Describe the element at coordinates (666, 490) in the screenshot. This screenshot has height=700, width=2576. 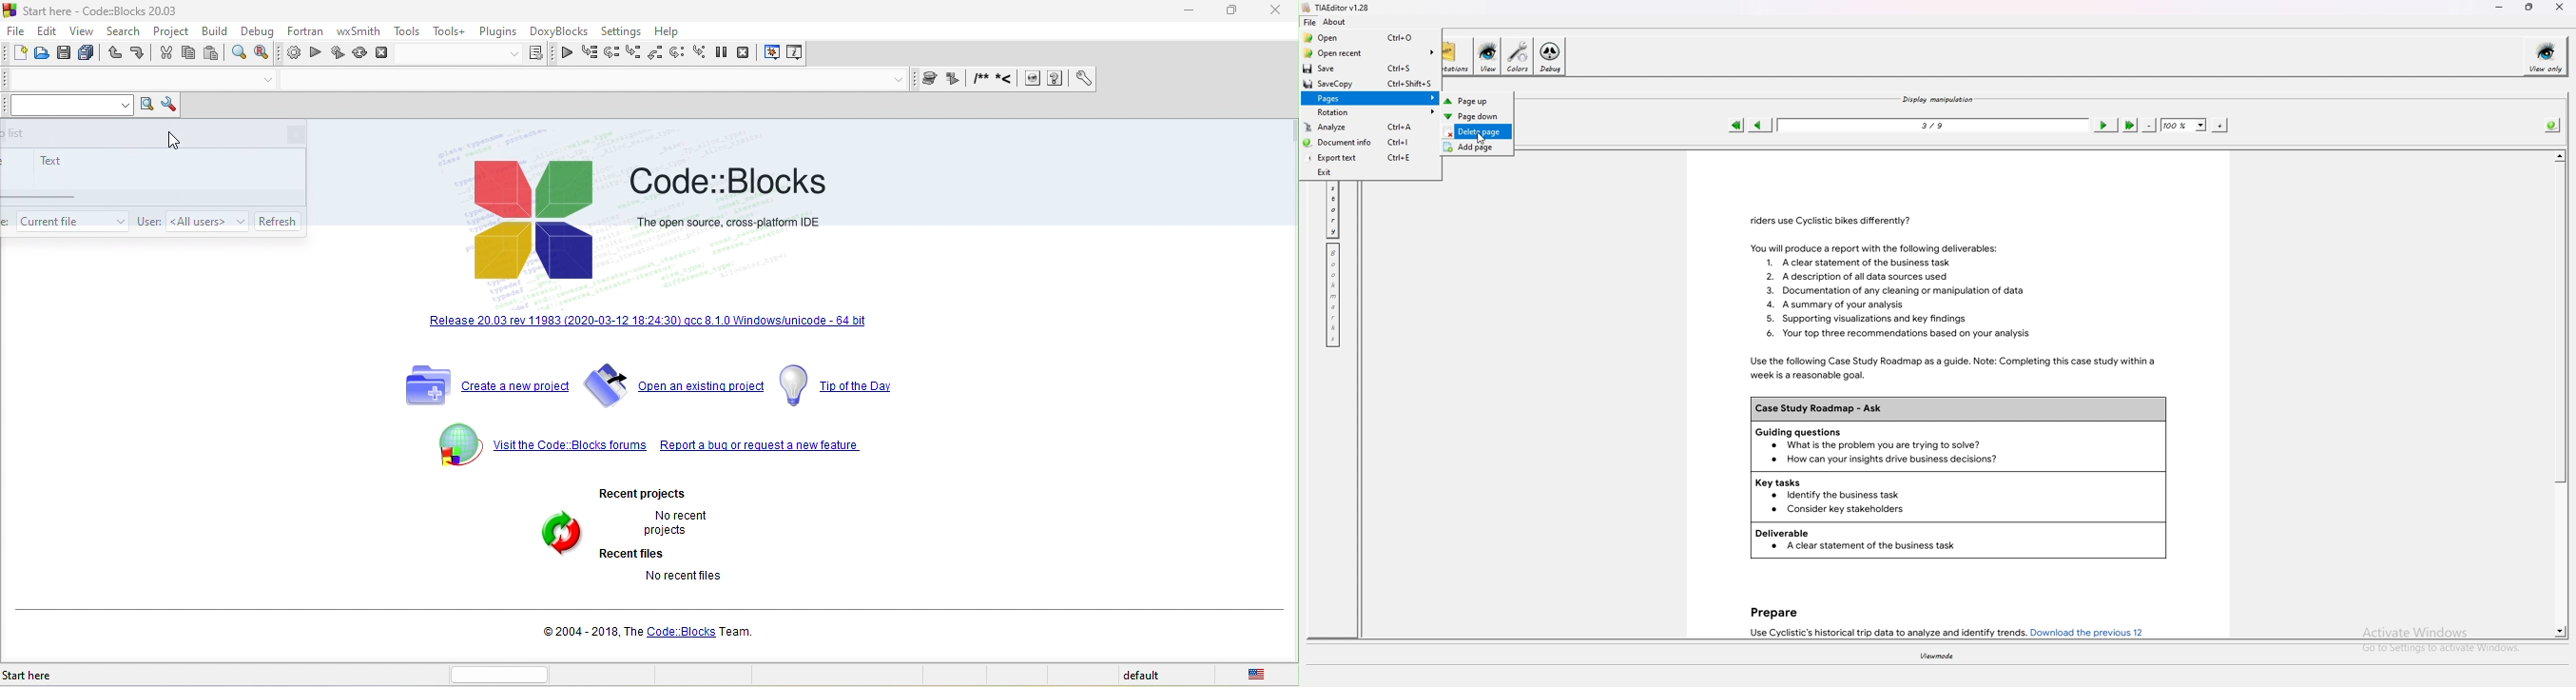
I see `recent projects ` at that location.